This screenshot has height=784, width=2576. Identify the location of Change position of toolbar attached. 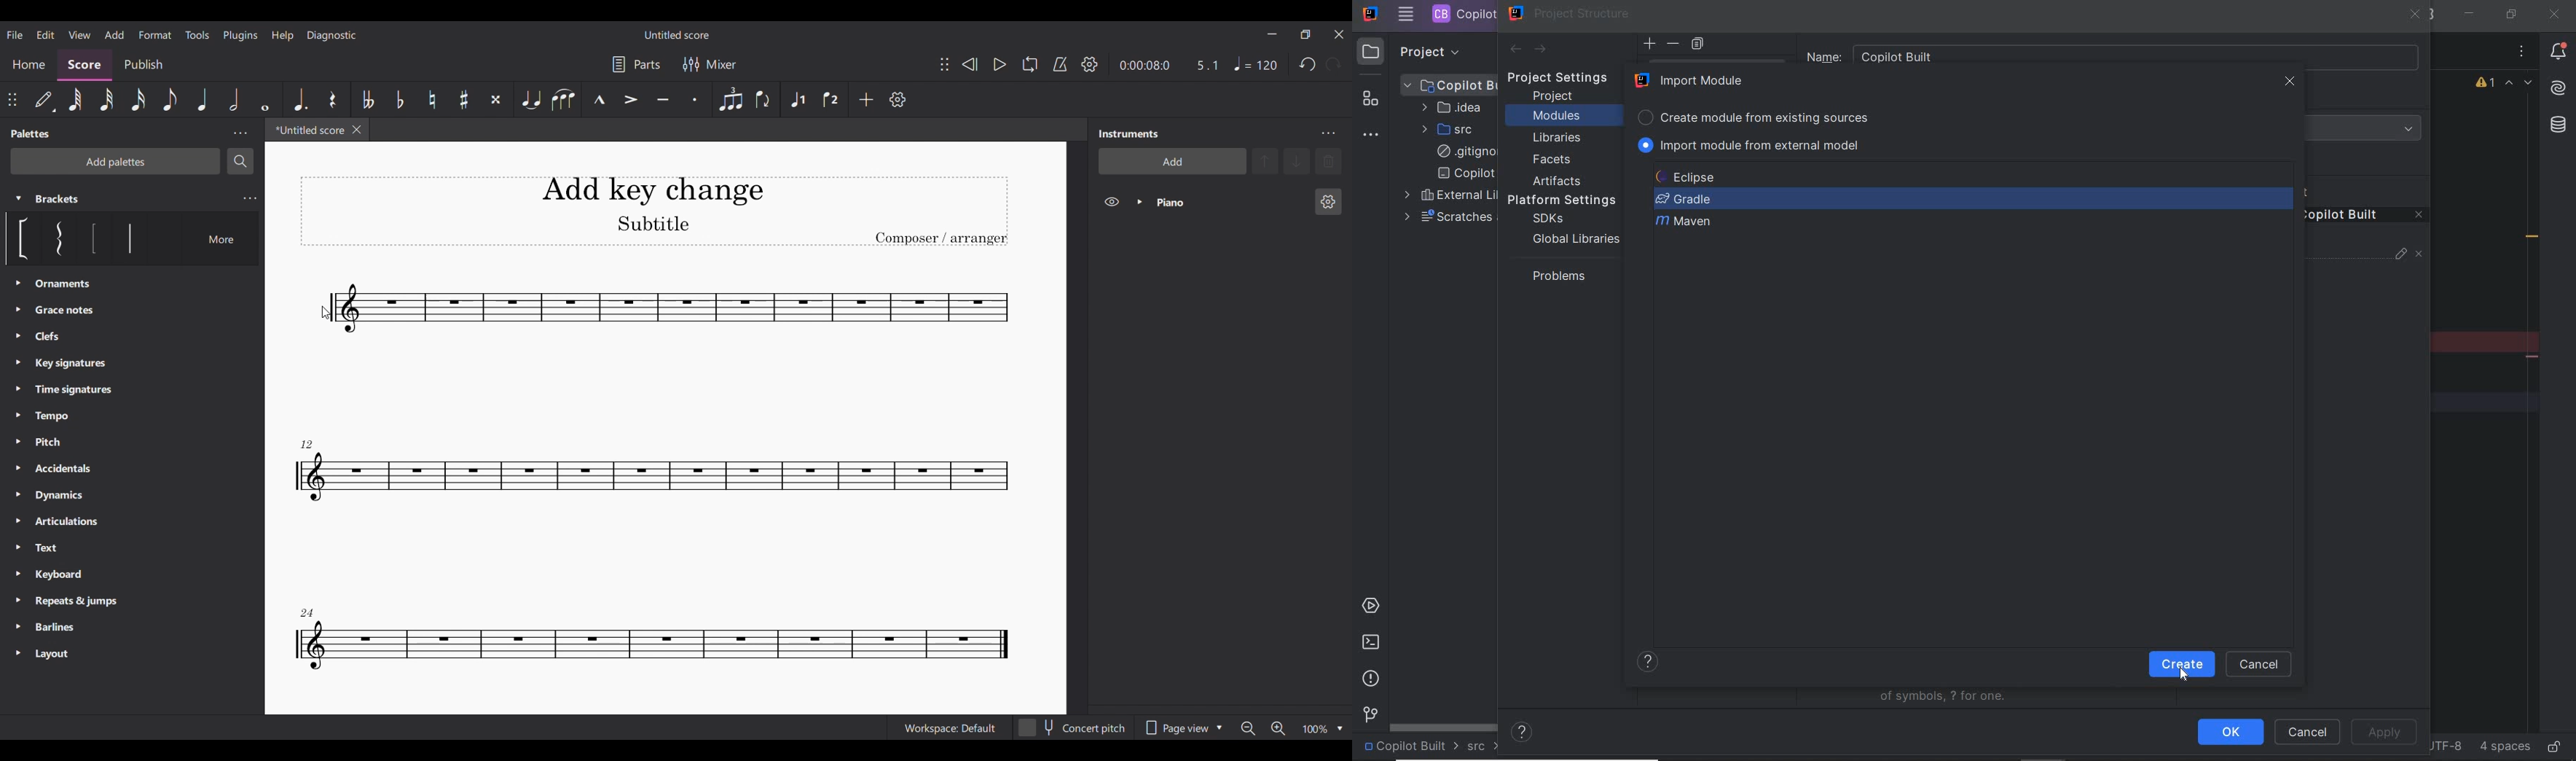
(944, 64).